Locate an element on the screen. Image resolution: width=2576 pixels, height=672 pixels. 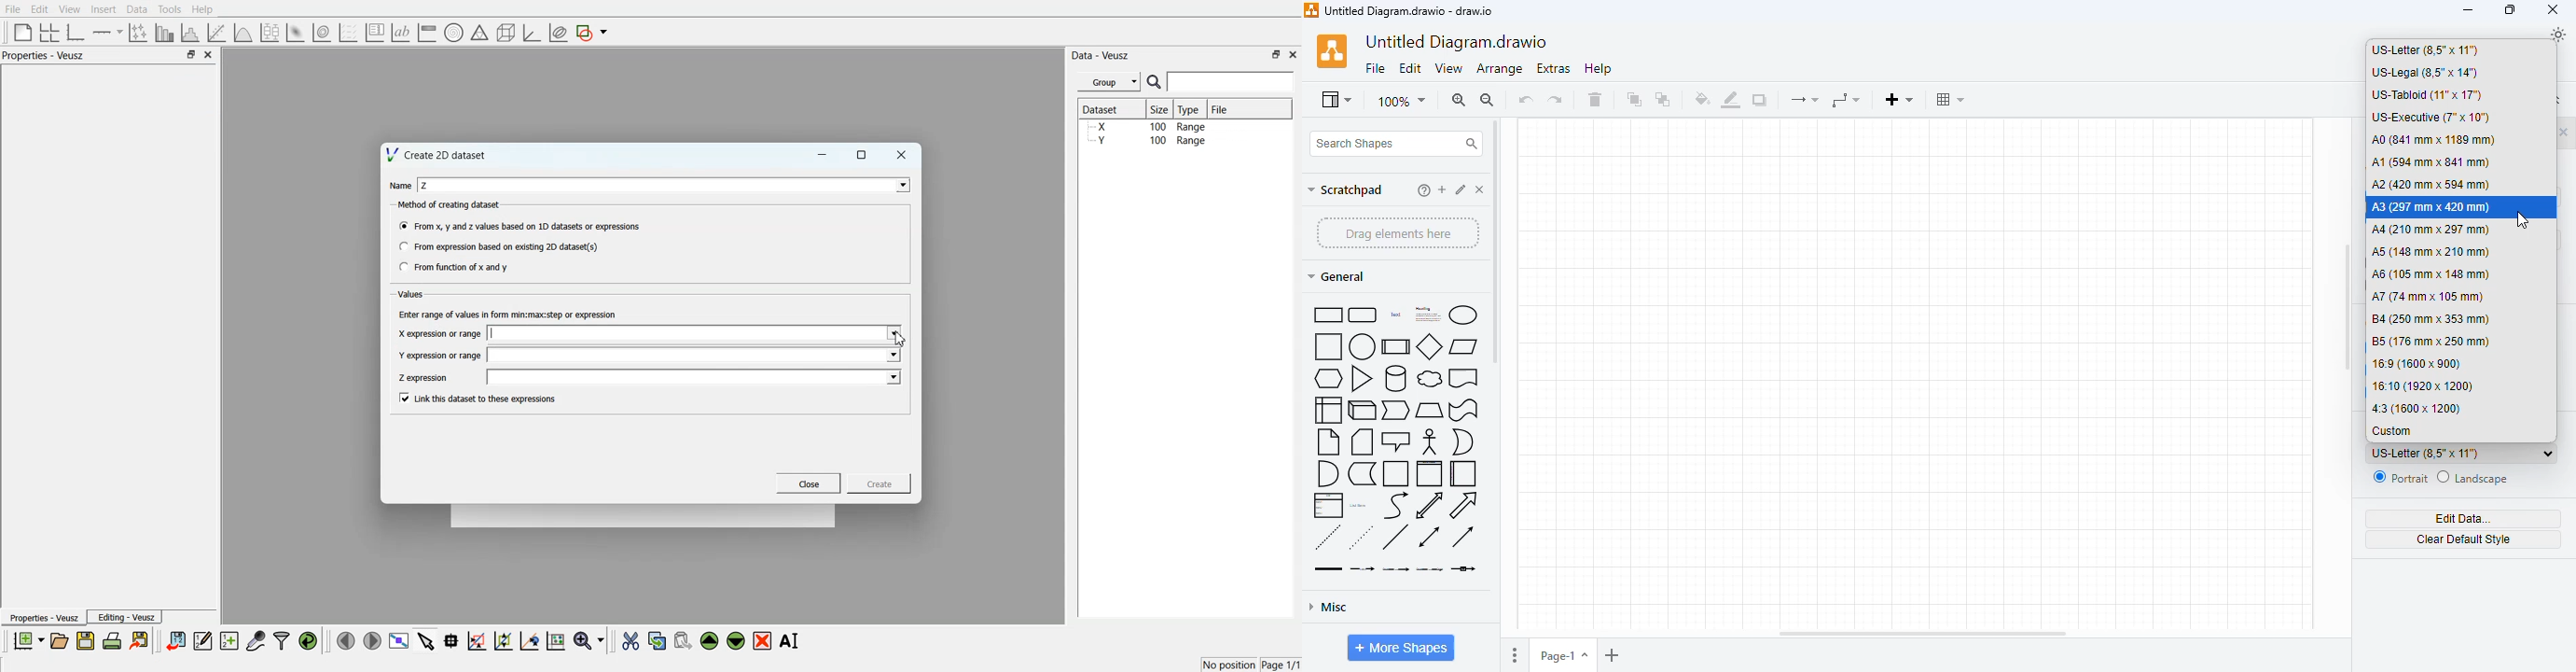
curve is located at coordinates (1397, 505).